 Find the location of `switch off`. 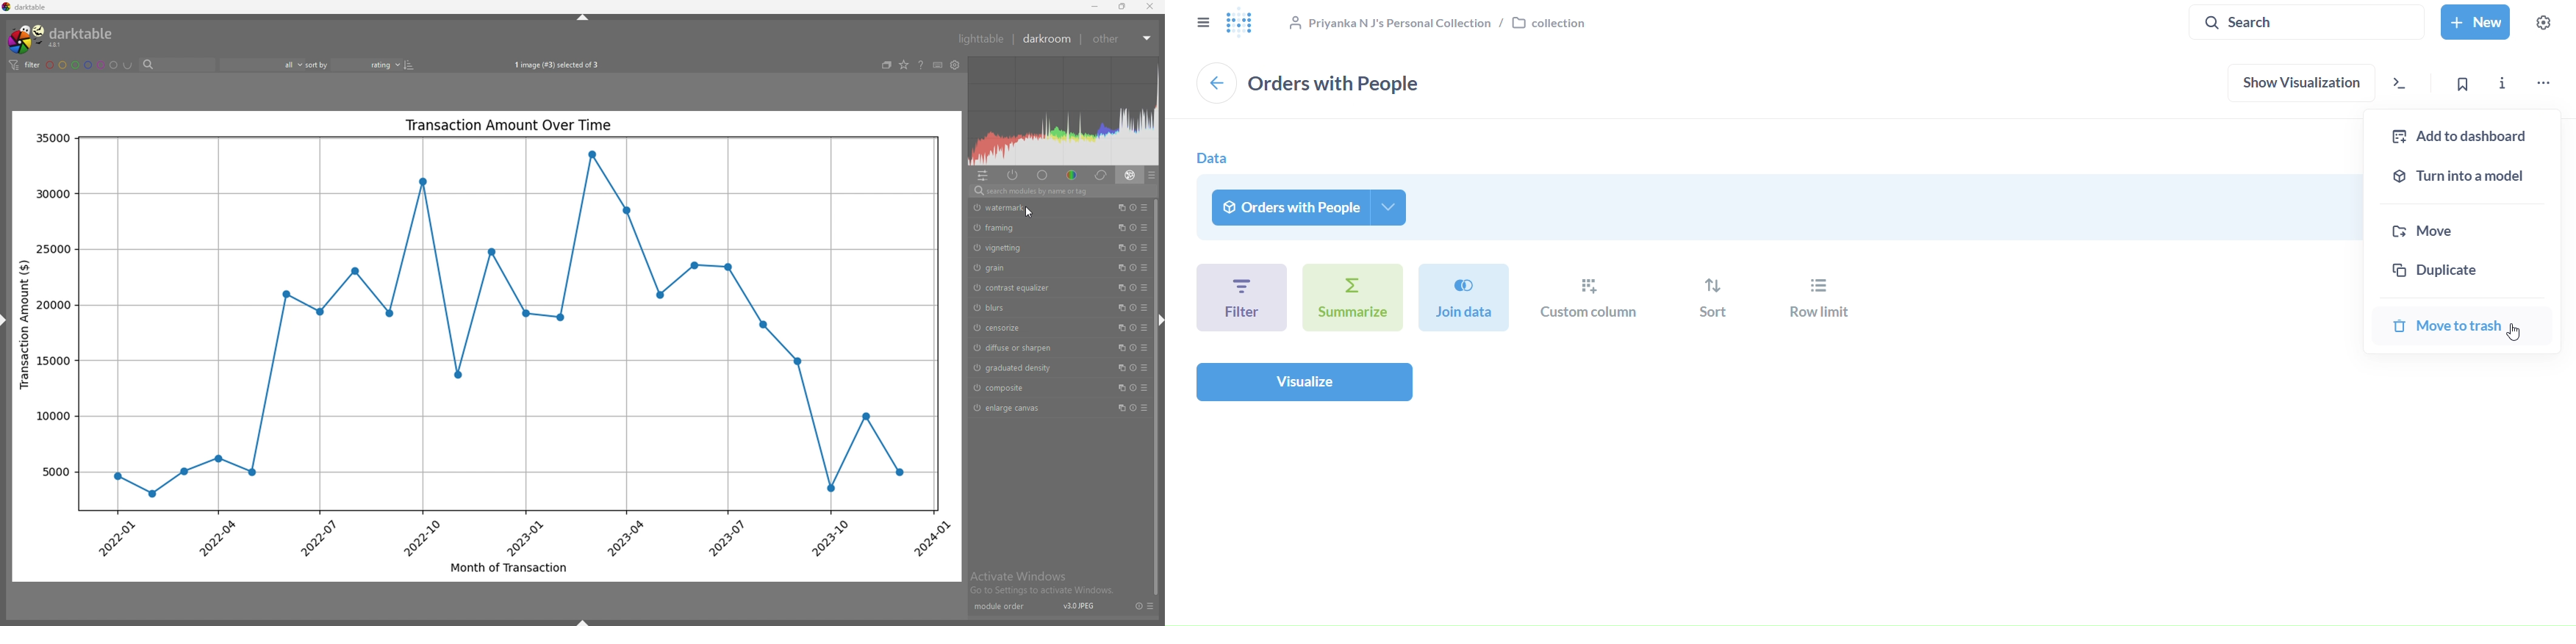

switch off is located at coordinates (977, 388).